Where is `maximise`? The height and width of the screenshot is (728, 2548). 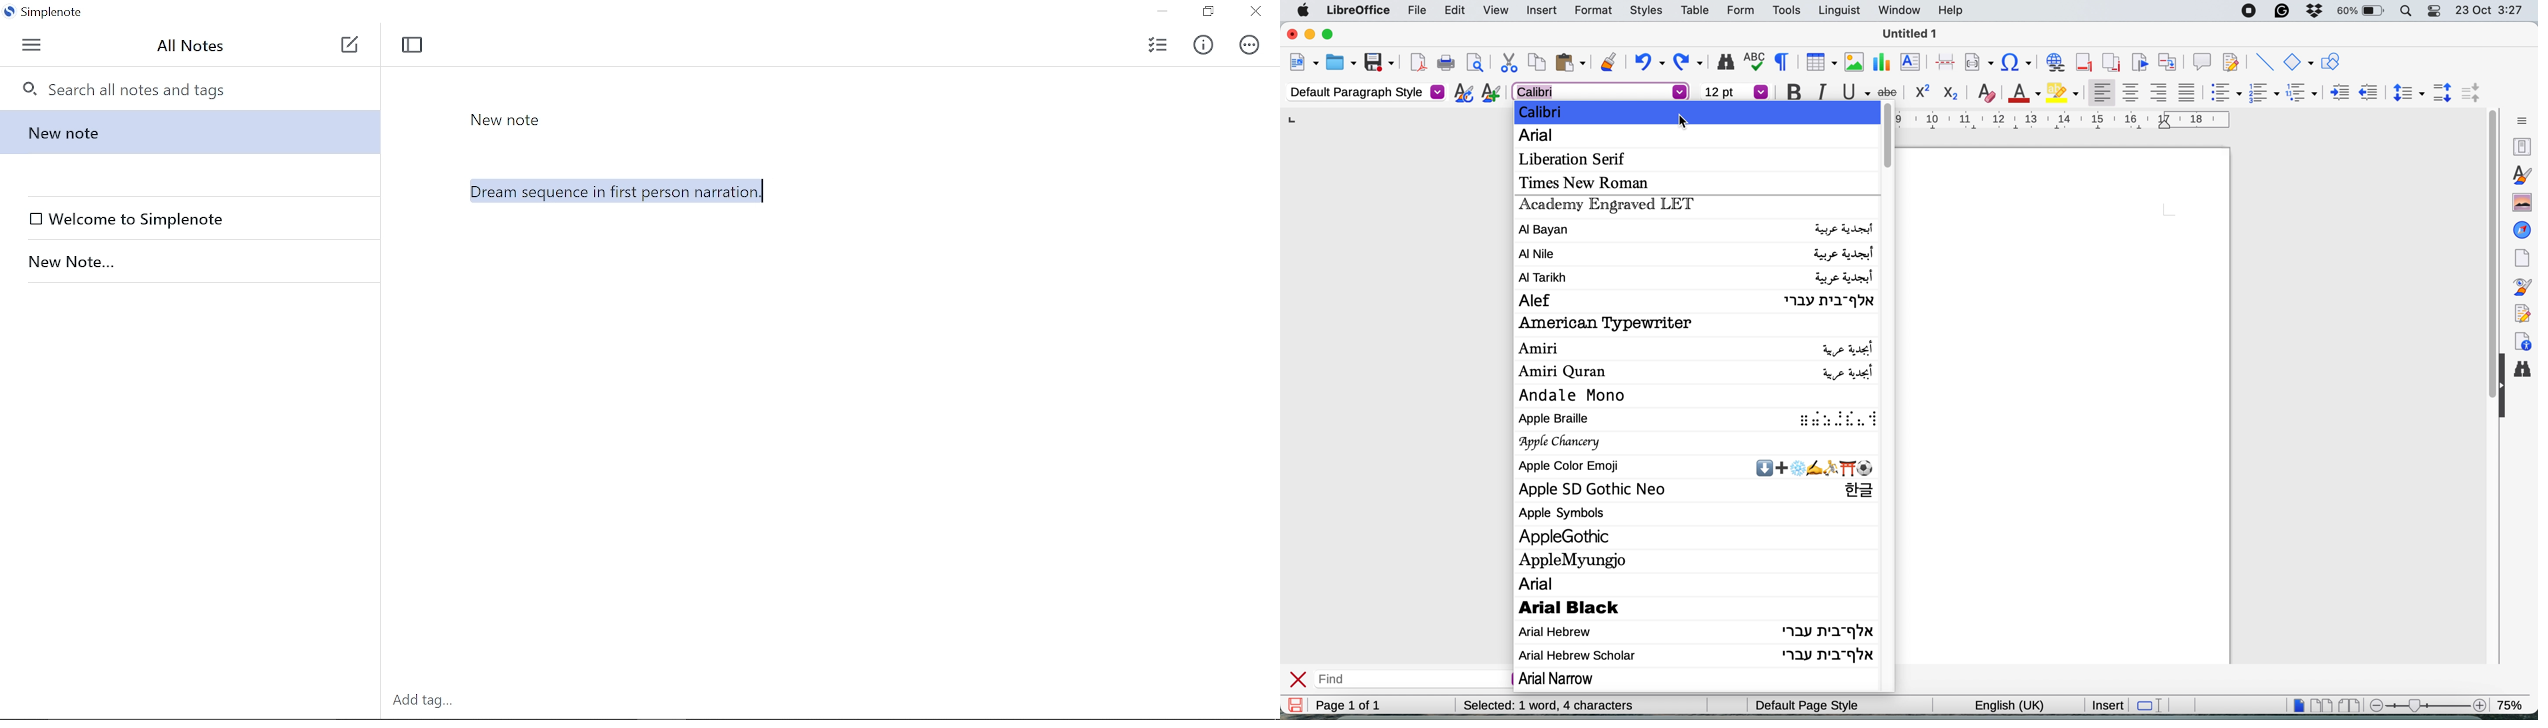
maximise is located at coordinates (1333, 35).